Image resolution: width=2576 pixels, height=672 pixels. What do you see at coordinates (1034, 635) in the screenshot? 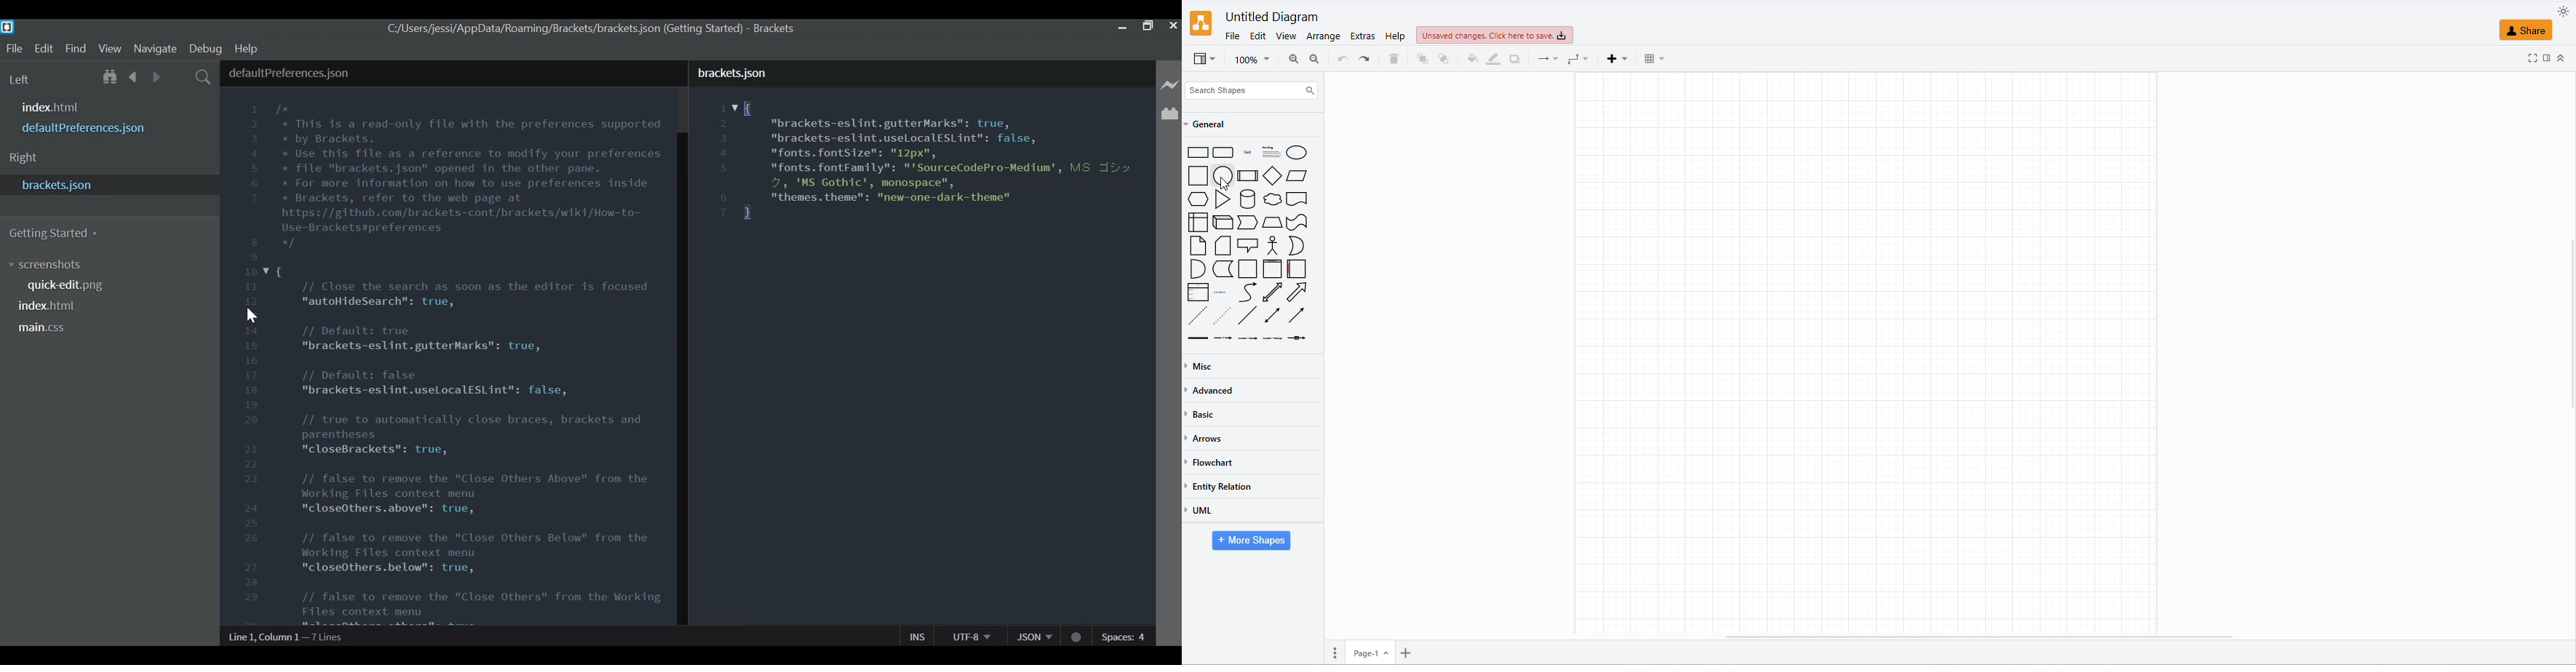
I see `Select File Type - JSON` at bounding box center [1034, 635].